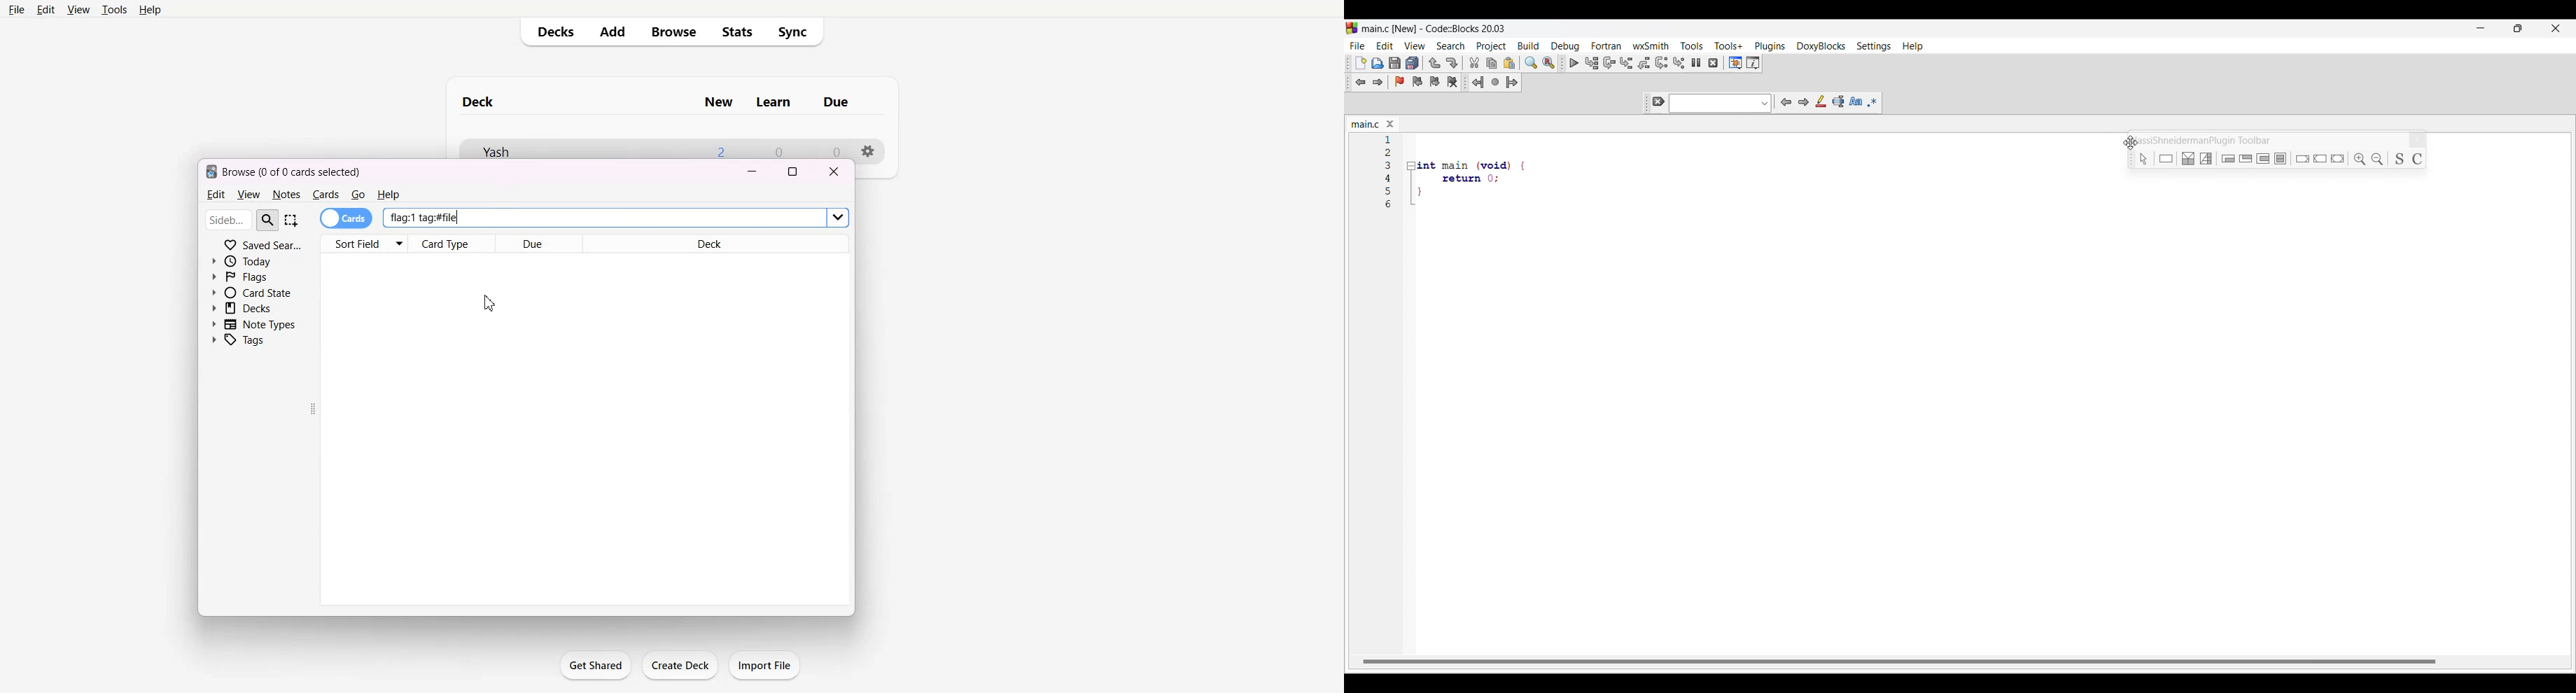 The width and height of the screenshot is (2576, 700). I want to click on View, so click(248, 195).